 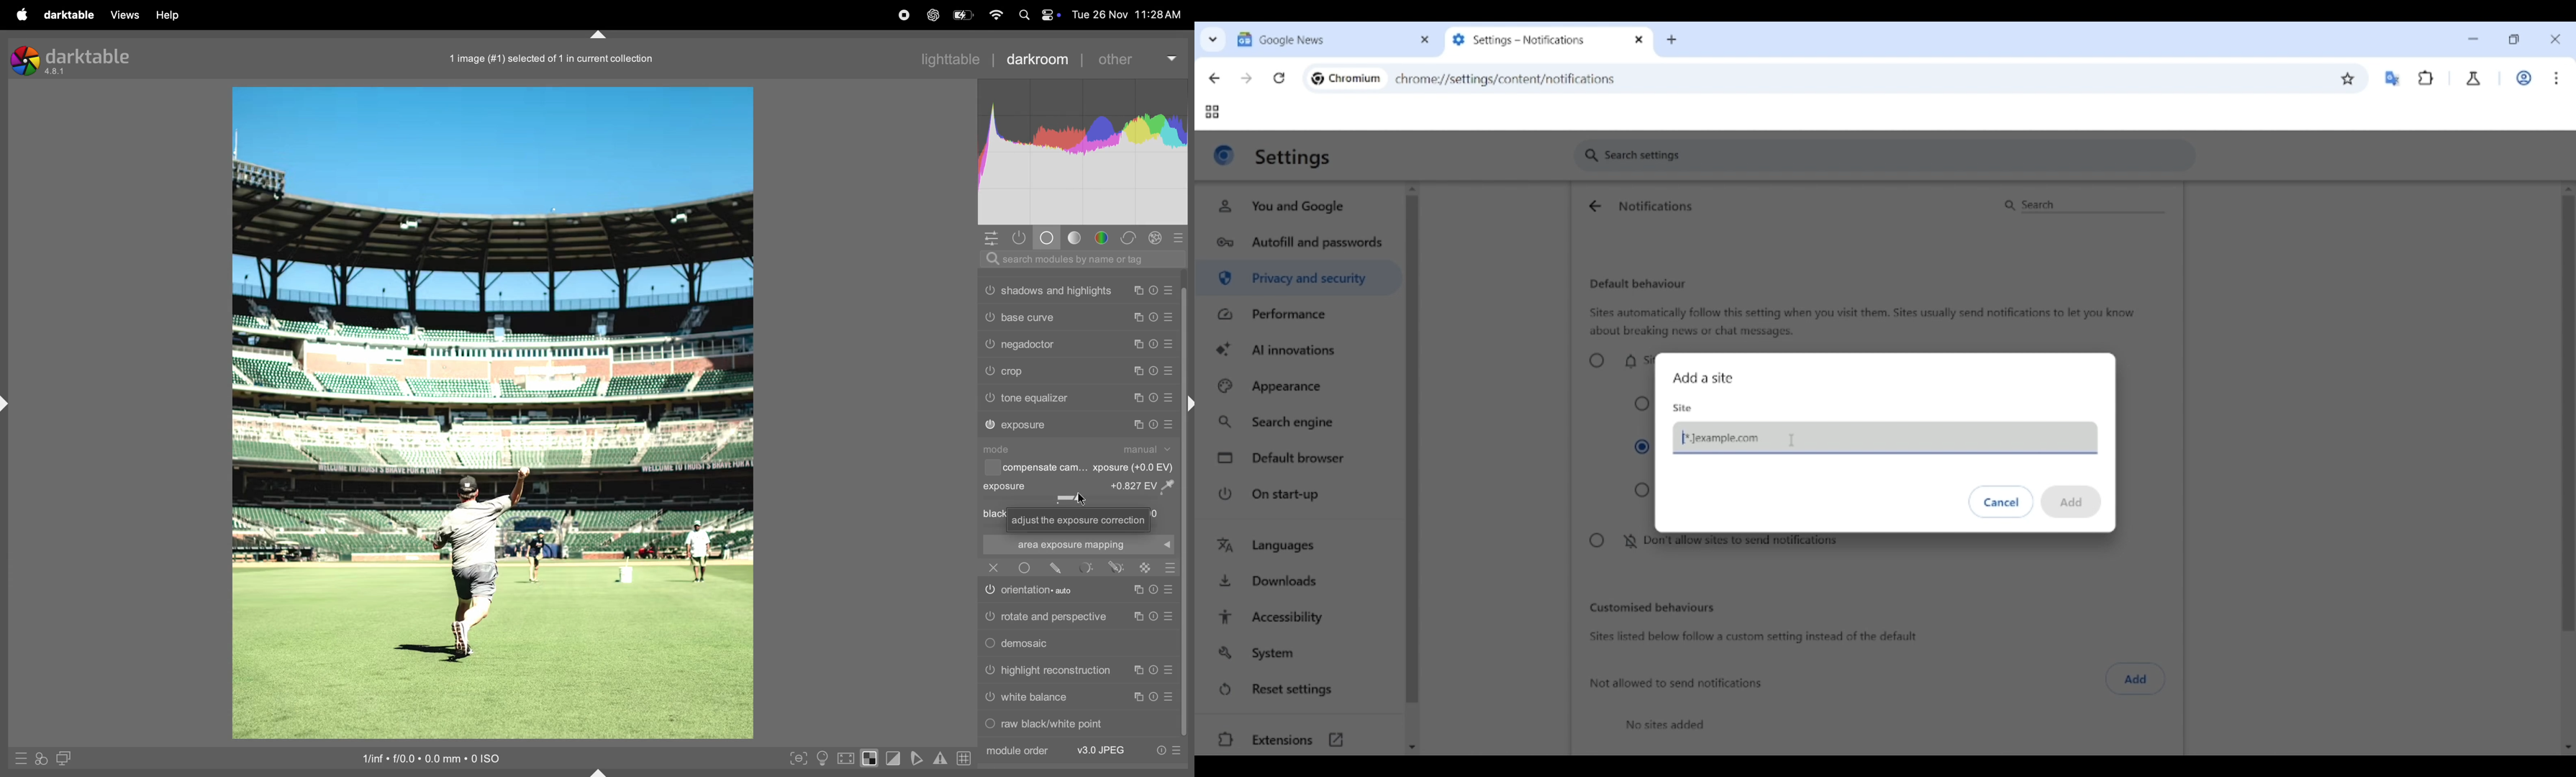 What do you see at coordinates (1130, 59) in the screenshot?
I see `other` at bounding box center [1130, 59].